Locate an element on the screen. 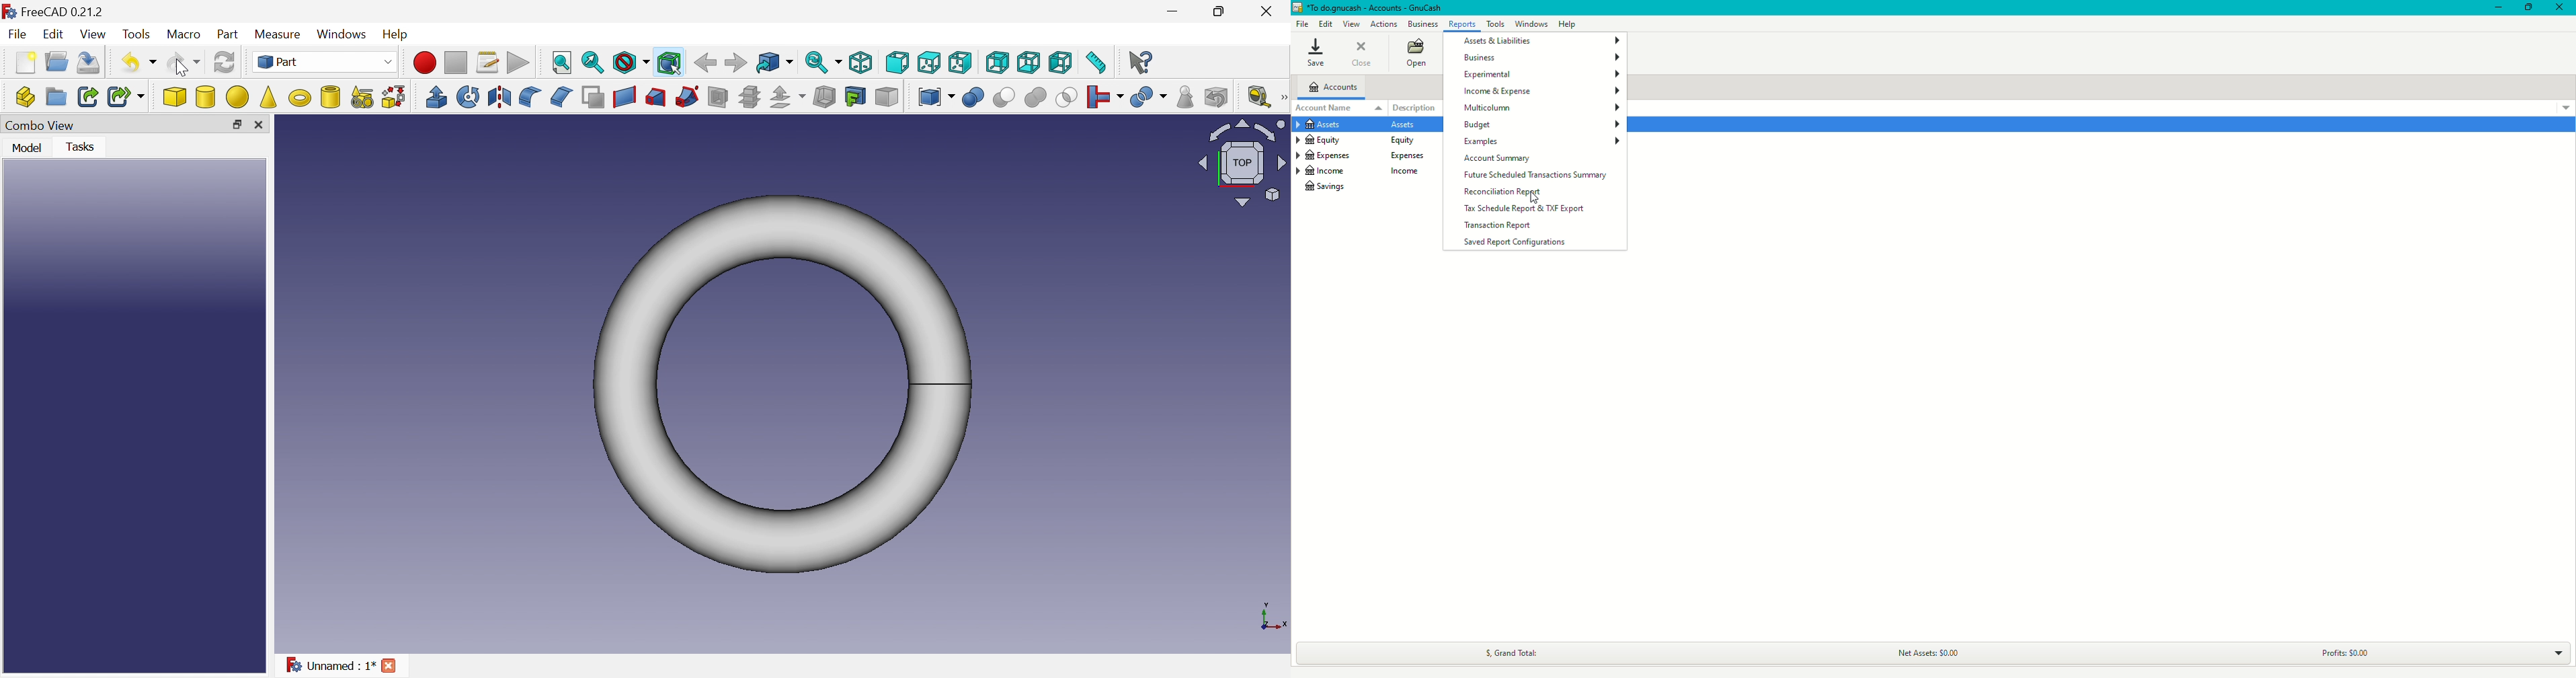 Image resolution: width=2576 pixels, height=700 pixels. New is located at coordinates (26, 62).